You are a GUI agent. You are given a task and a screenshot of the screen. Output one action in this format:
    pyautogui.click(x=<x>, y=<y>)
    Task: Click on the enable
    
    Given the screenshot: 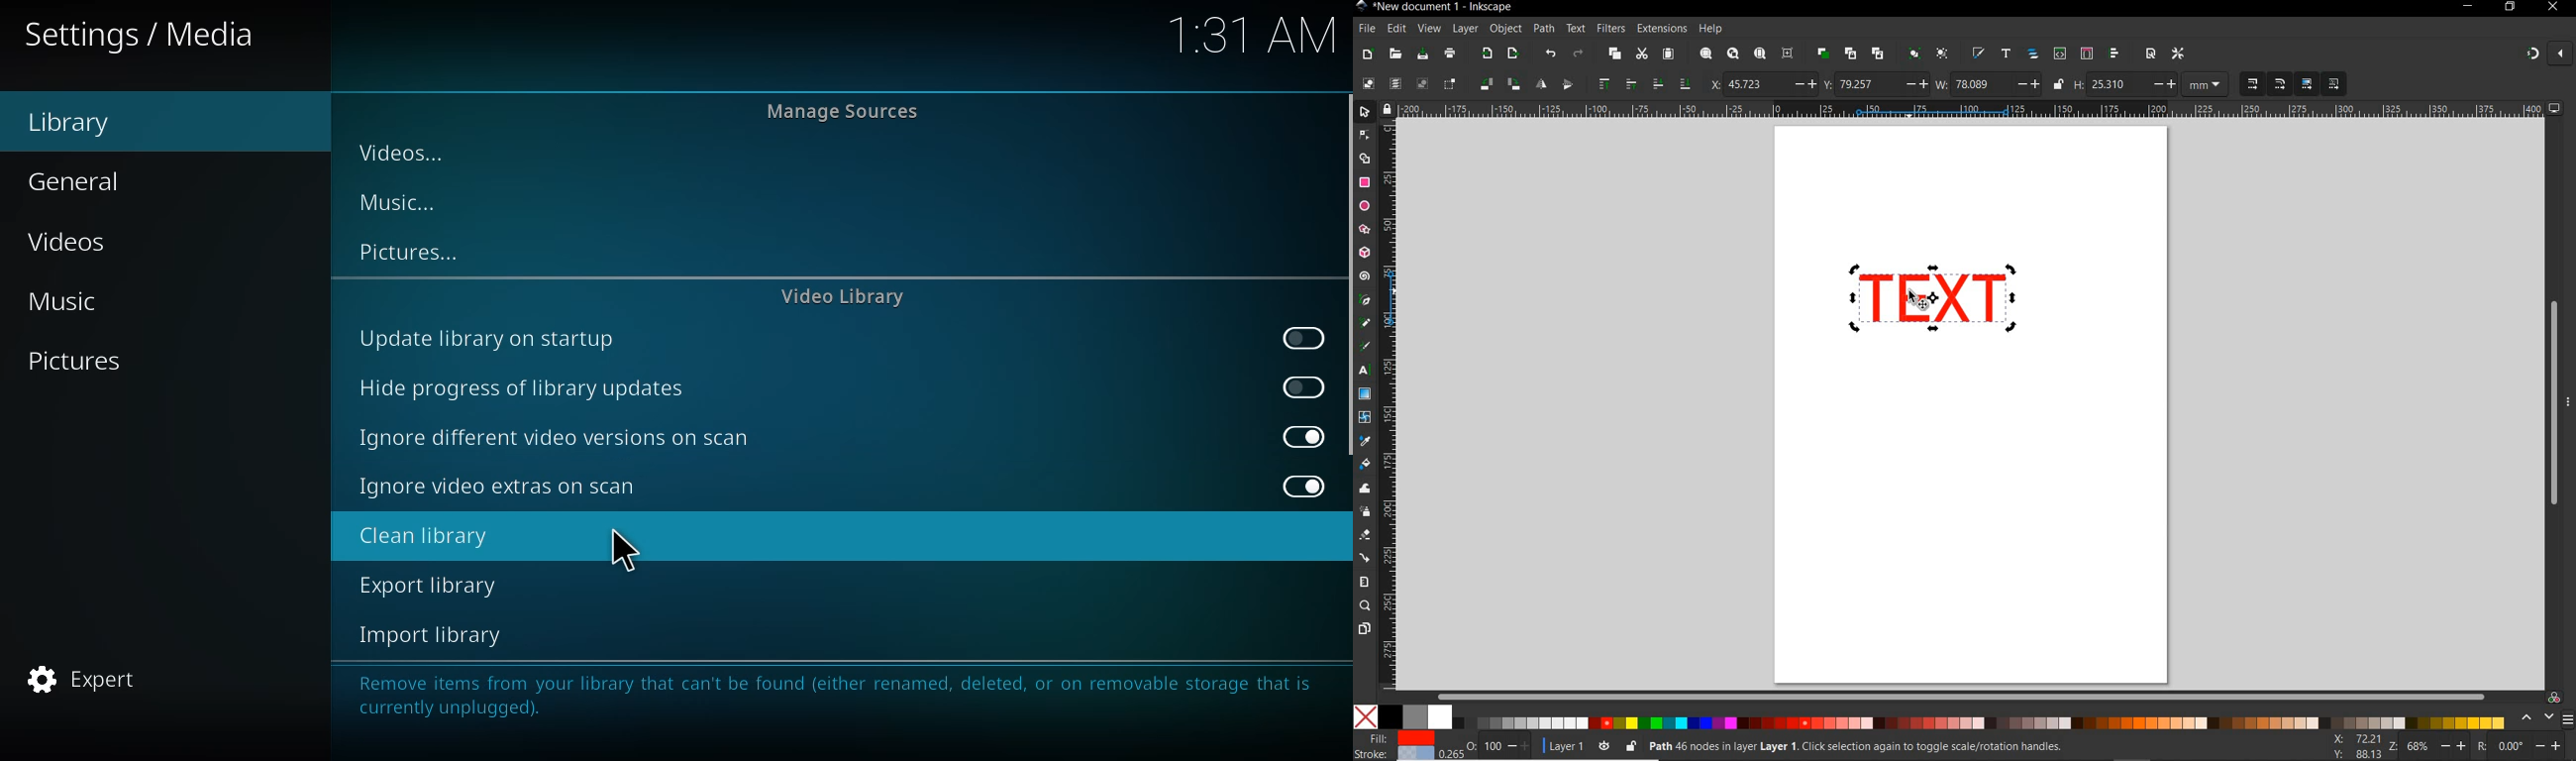 What is the action you would take?
    pyautogui.click(x=1303, y=338)
    